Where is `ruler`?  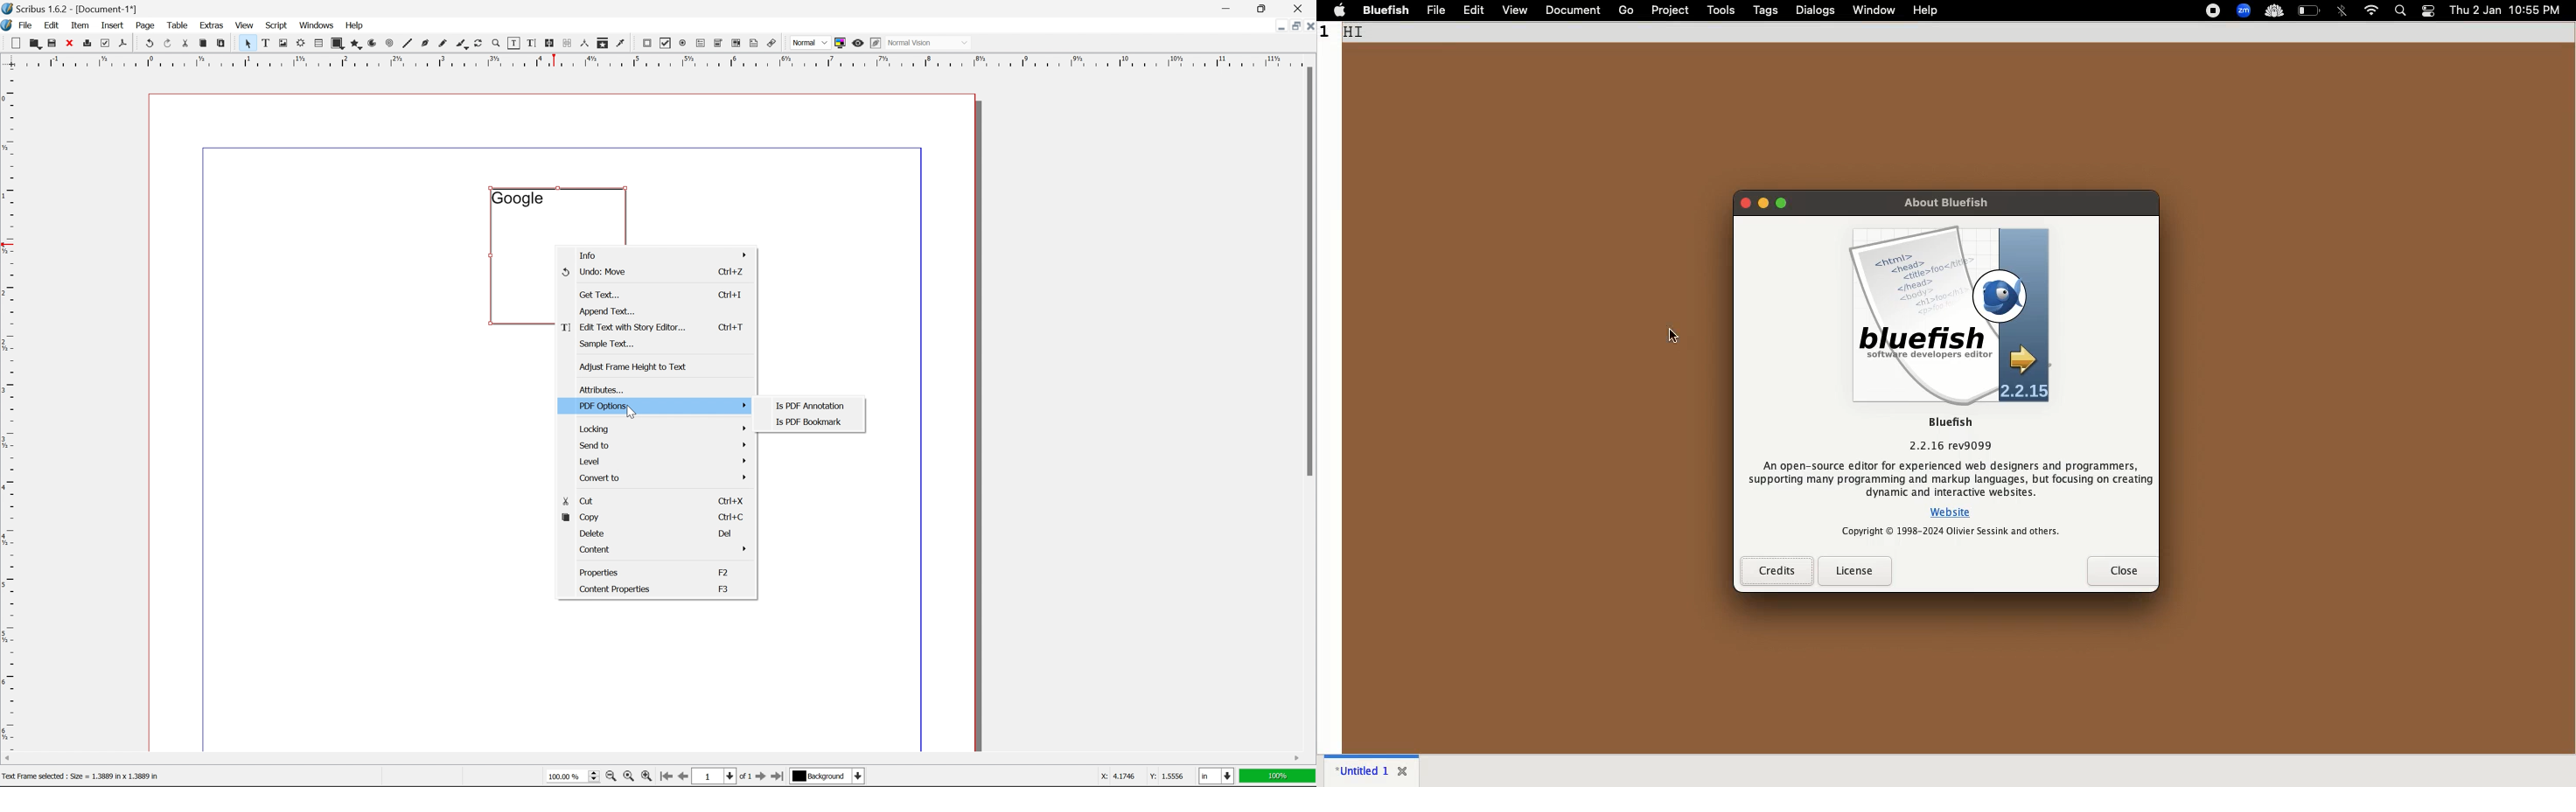
ruler is located at coordinates (9, 408).